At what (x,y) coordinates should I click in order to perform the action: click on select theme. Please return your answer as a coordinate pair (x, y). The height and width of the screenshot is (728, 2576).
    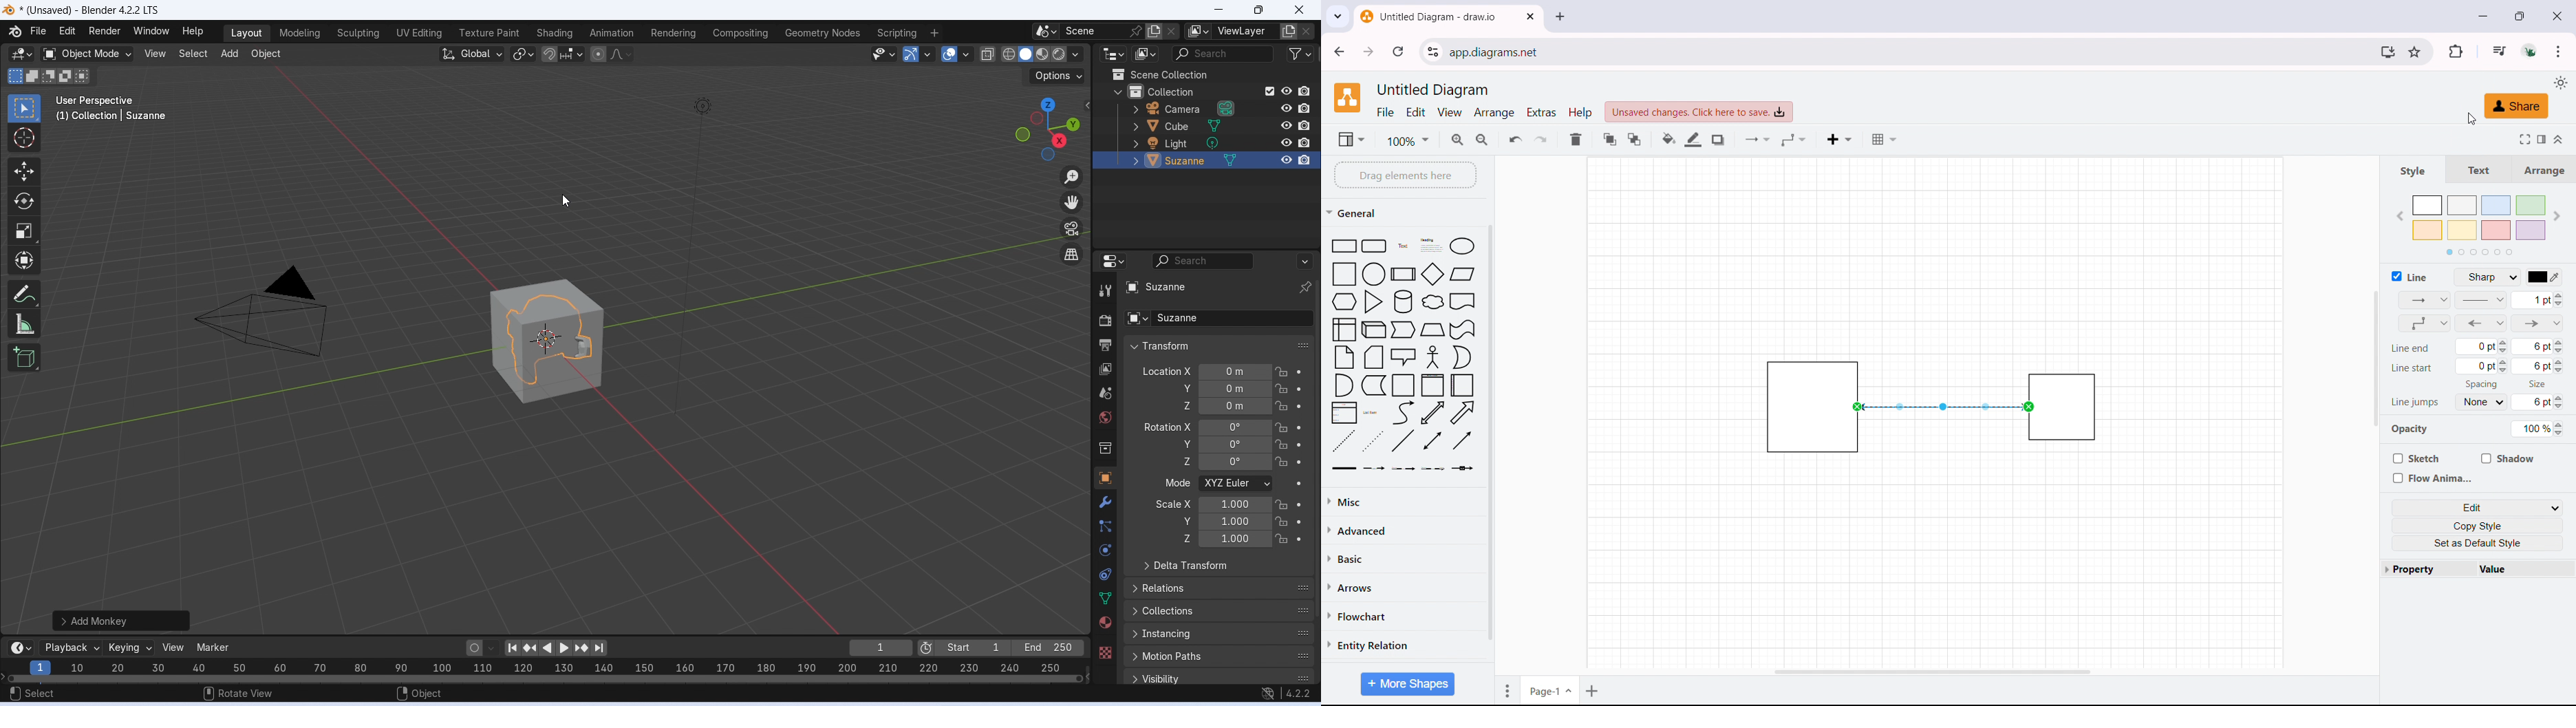
    Looking at the image, I should click on (2560, 82).